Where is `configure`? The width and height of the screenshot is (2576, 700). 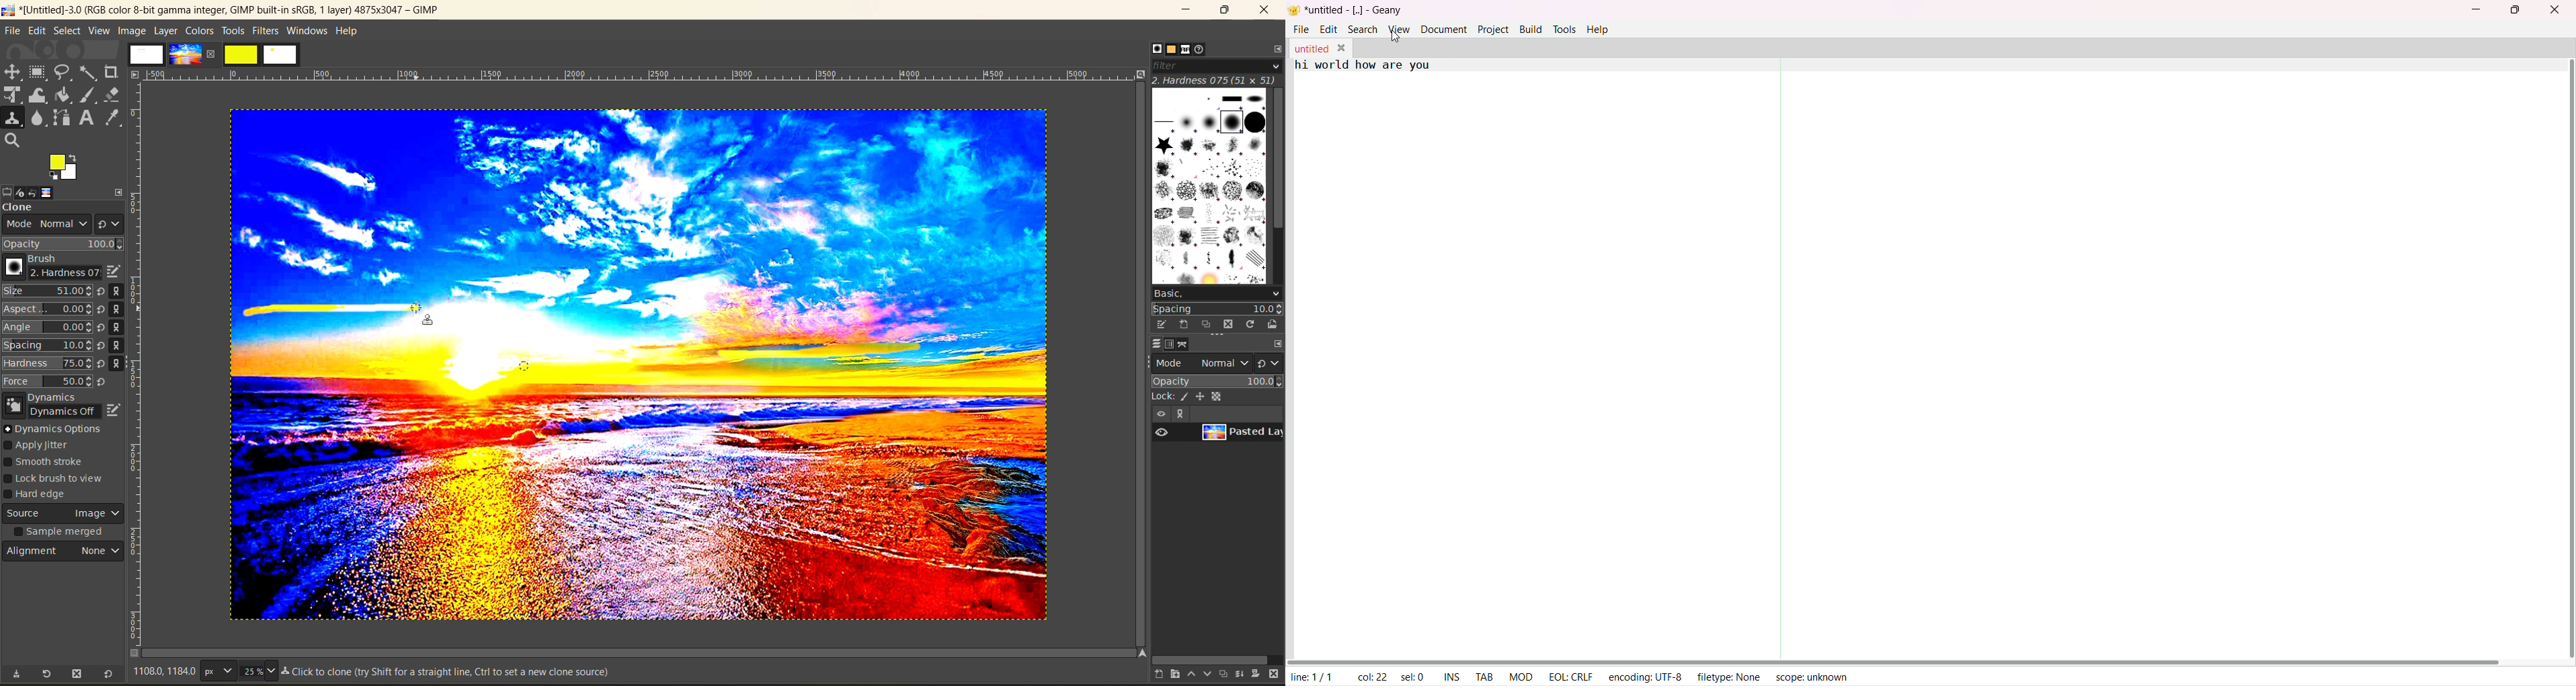 configure is located at coordinates (1278, 343).